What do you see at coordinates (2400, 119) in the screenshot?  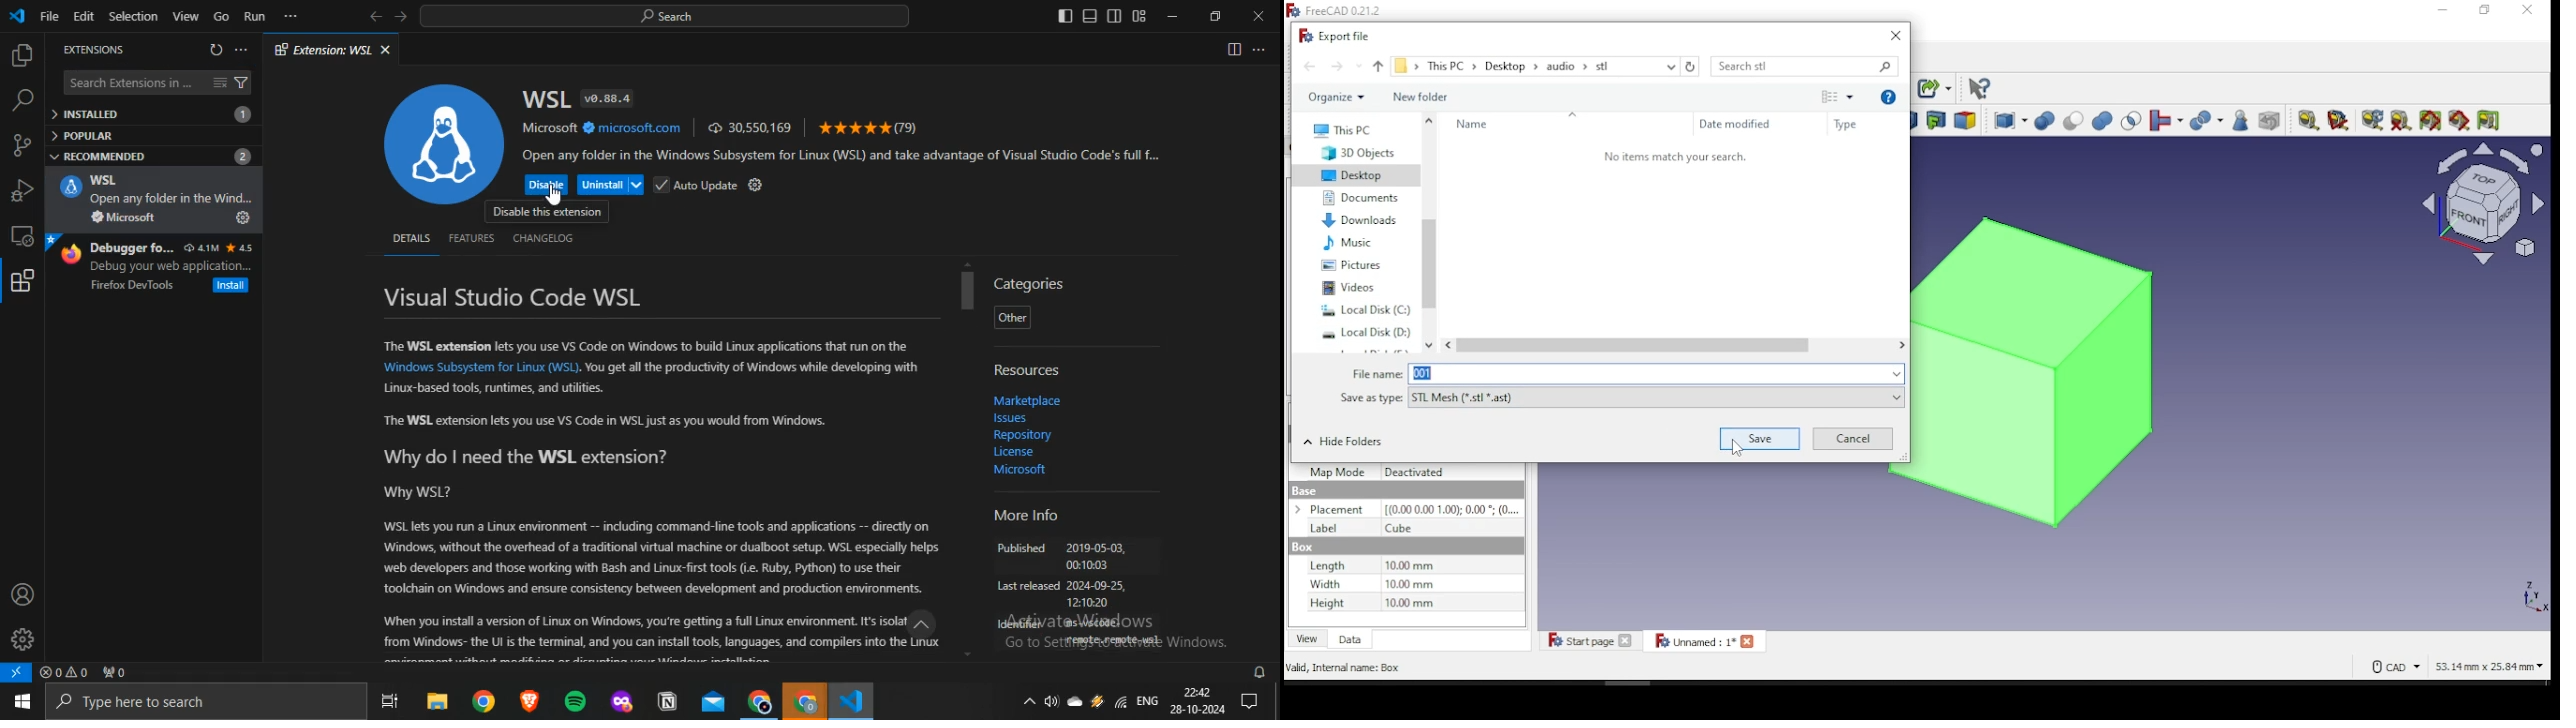 I see `clear all` at bounding box center [2400, 119].